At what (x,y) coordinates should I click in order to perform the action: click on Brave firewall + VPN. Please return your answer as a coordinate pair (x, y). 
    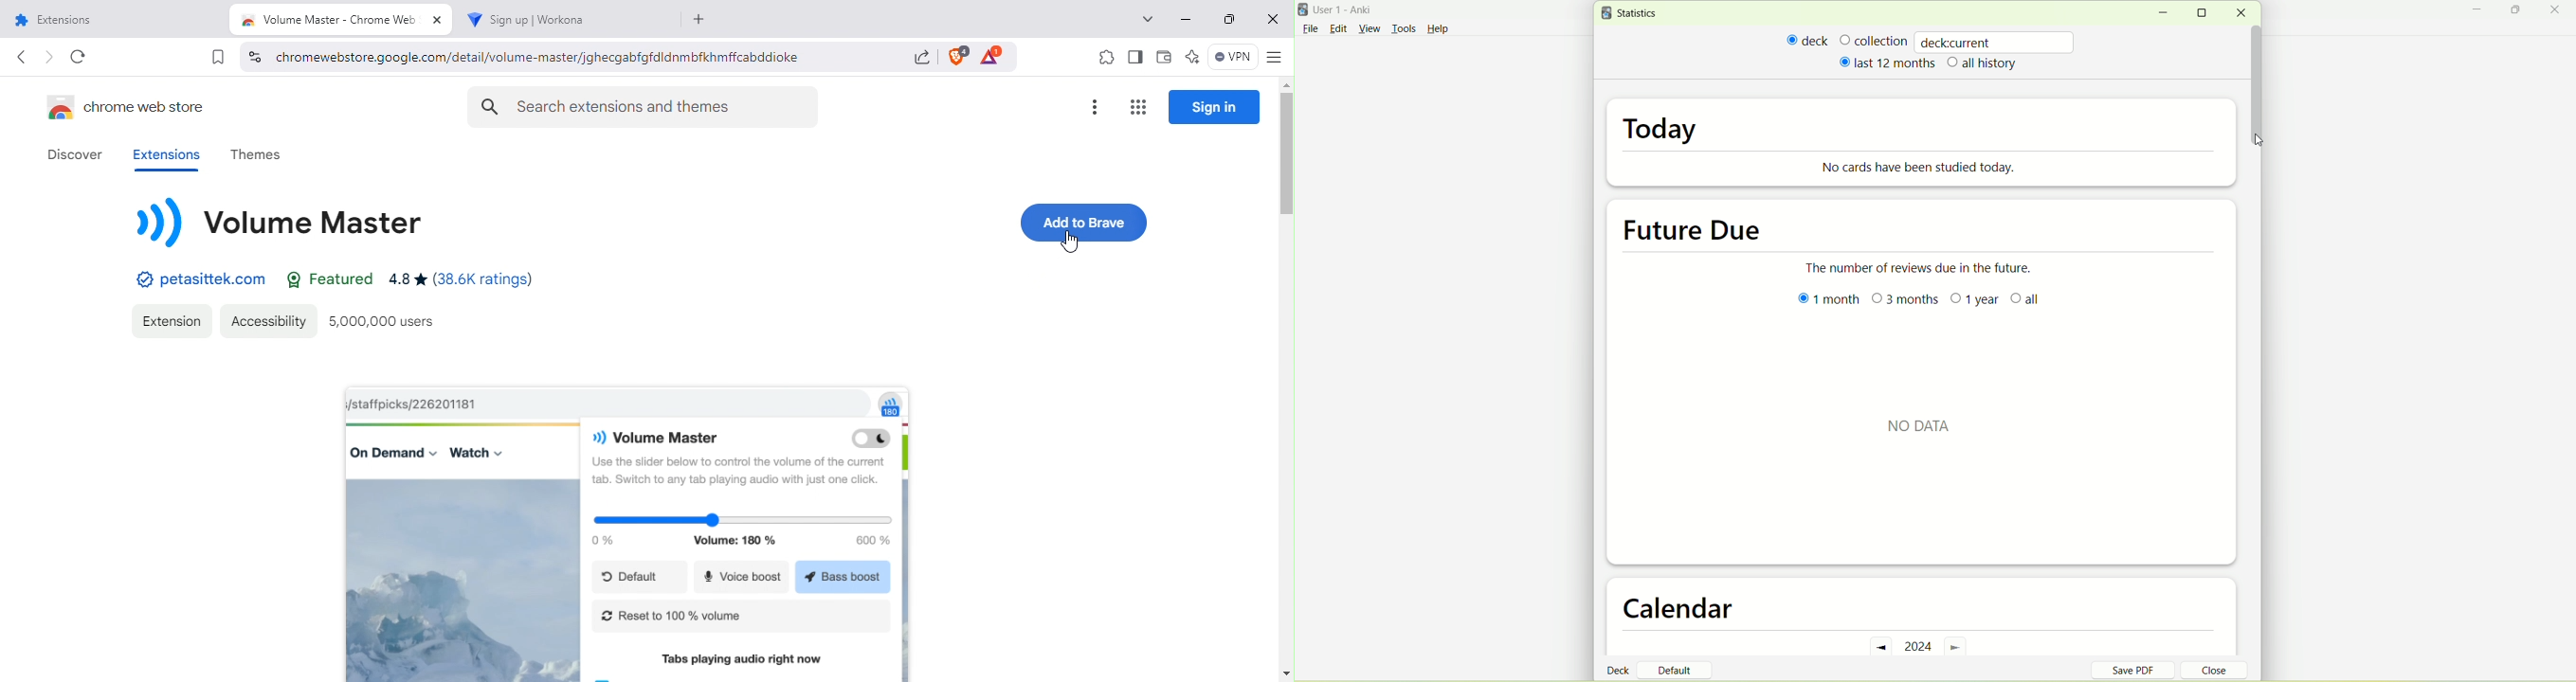
    Looking at the image, I should click on (1231, 58).